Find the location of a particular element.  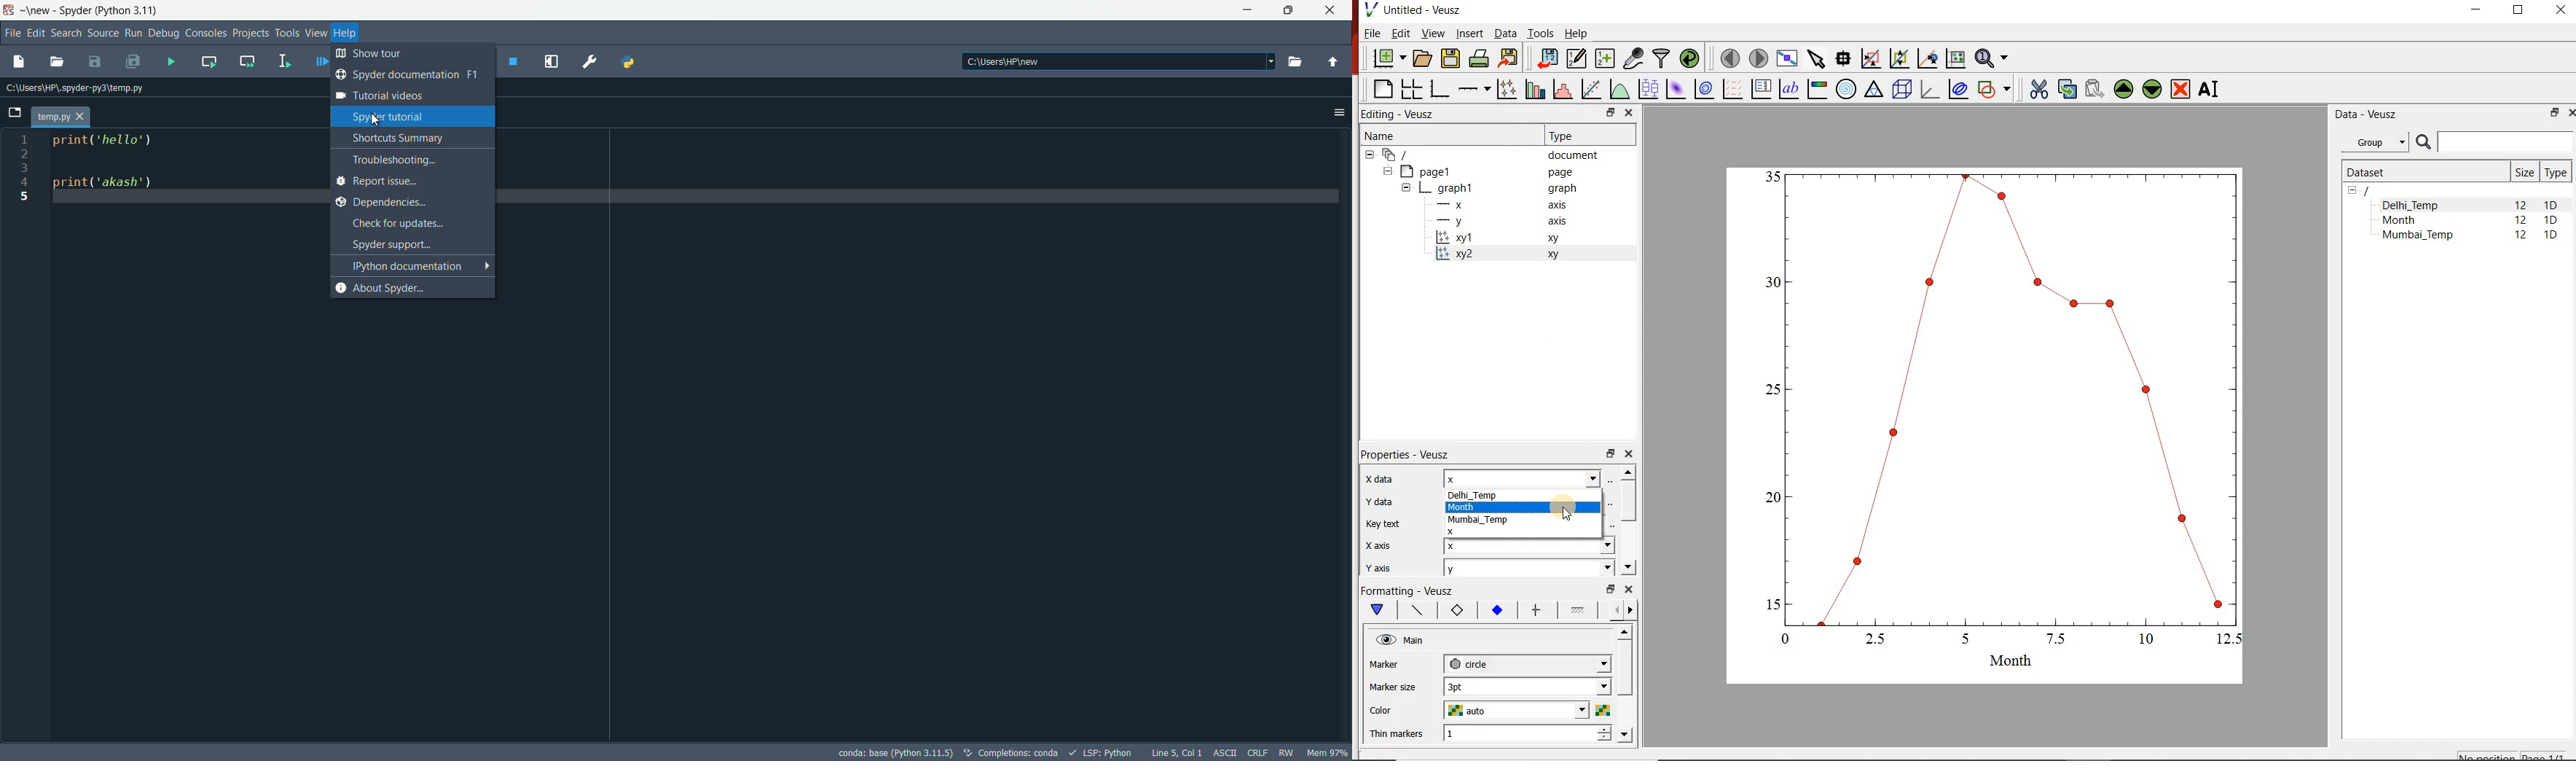

x axix is located at coordinates (1375, 544).